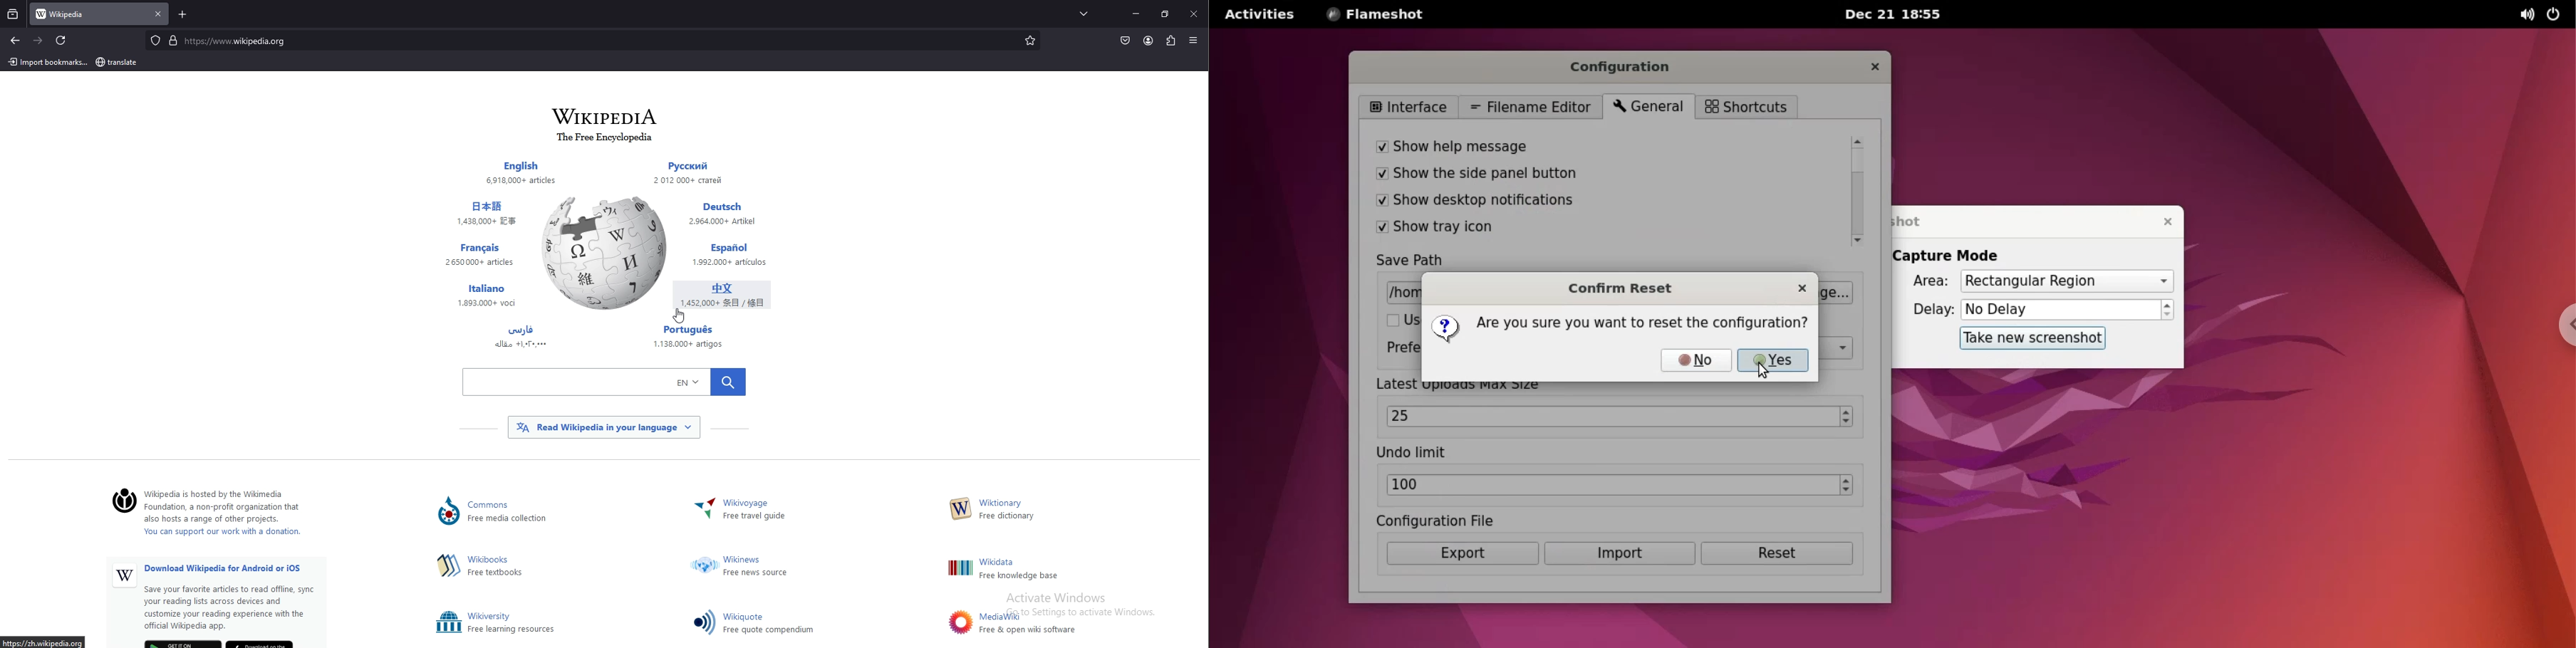 Image resolution: width=2576 pixels, height=672 pixels. Describe the element at coordinates (240, 599) in the screenshot. I see `` at that location.